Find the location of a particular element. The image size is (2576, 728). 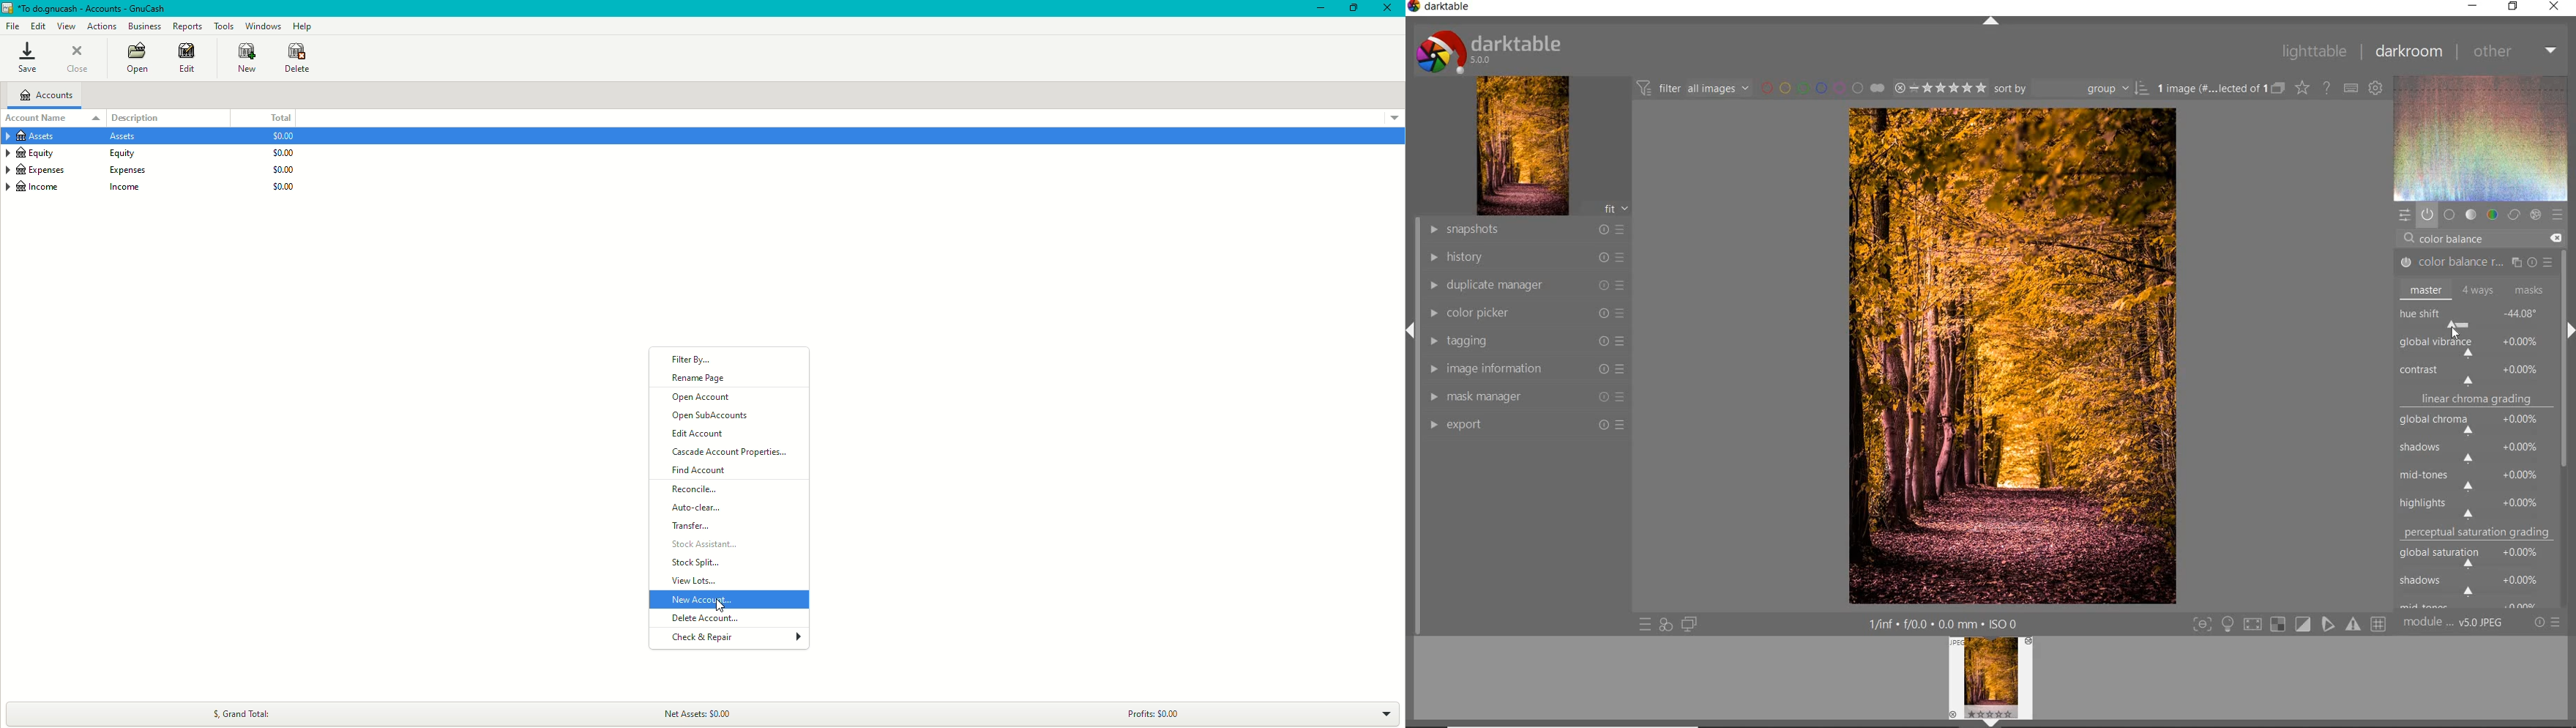

Open SubAccounts is located at coordinates (711, 417).